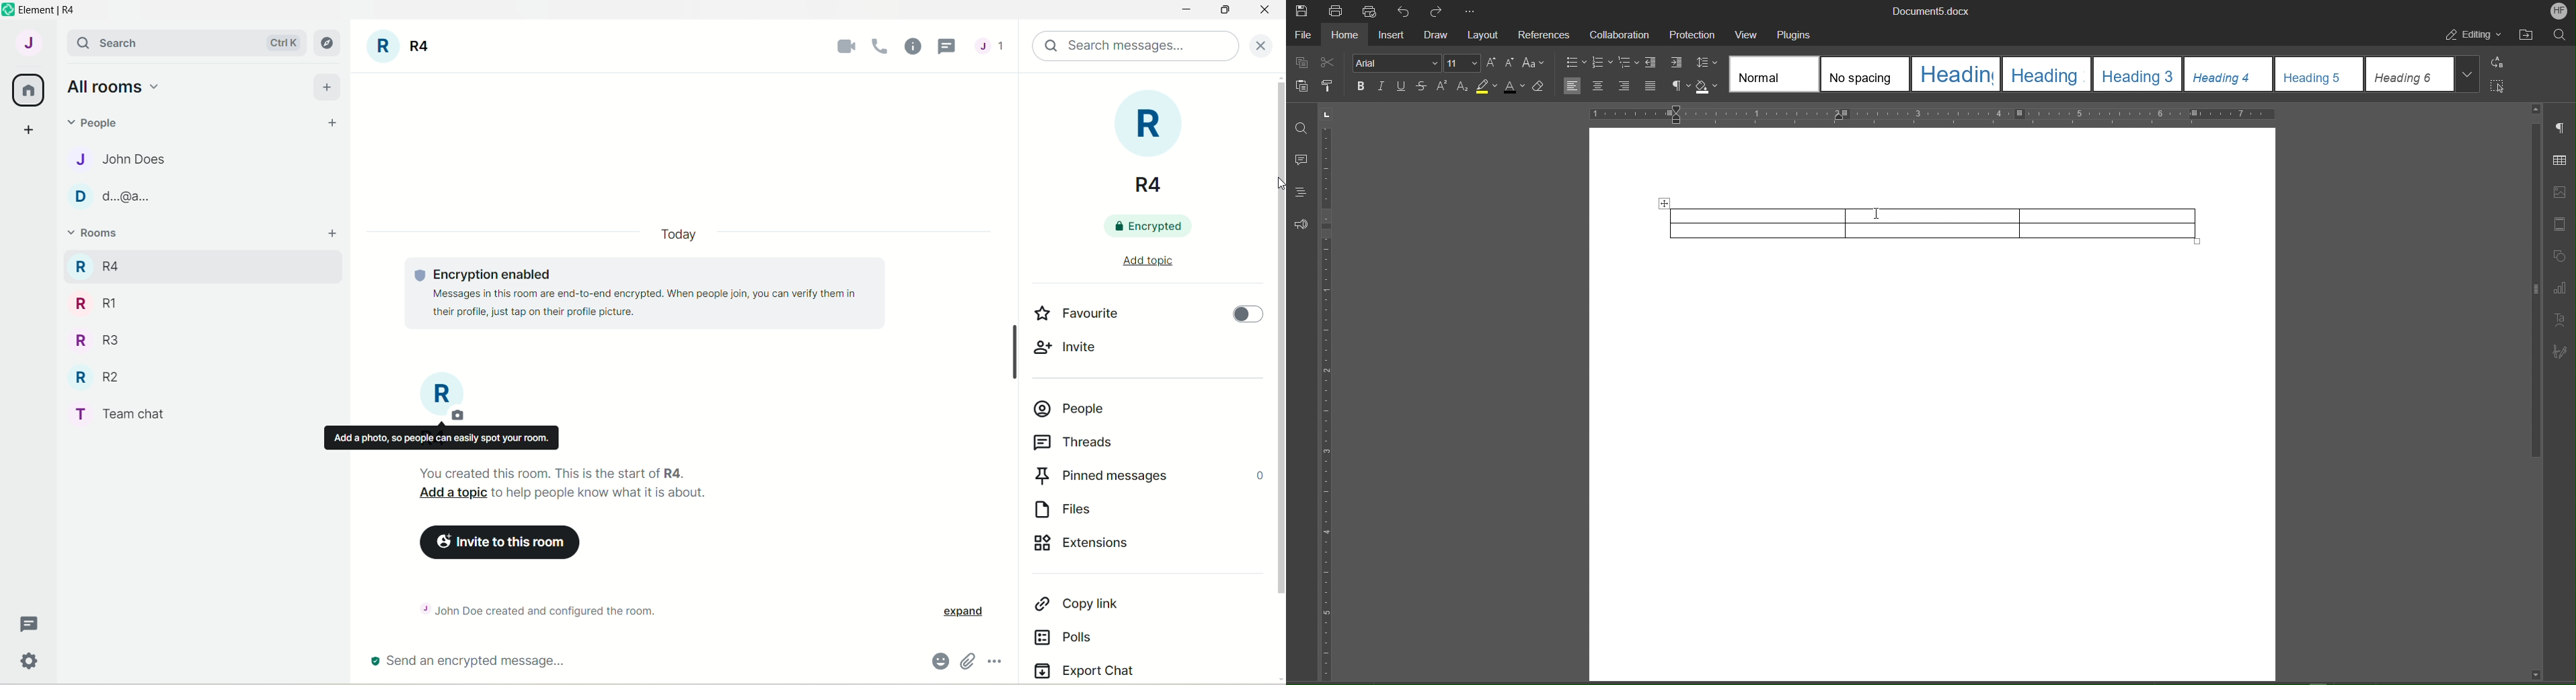  I want to click on explore rooms, so click(328, 43).